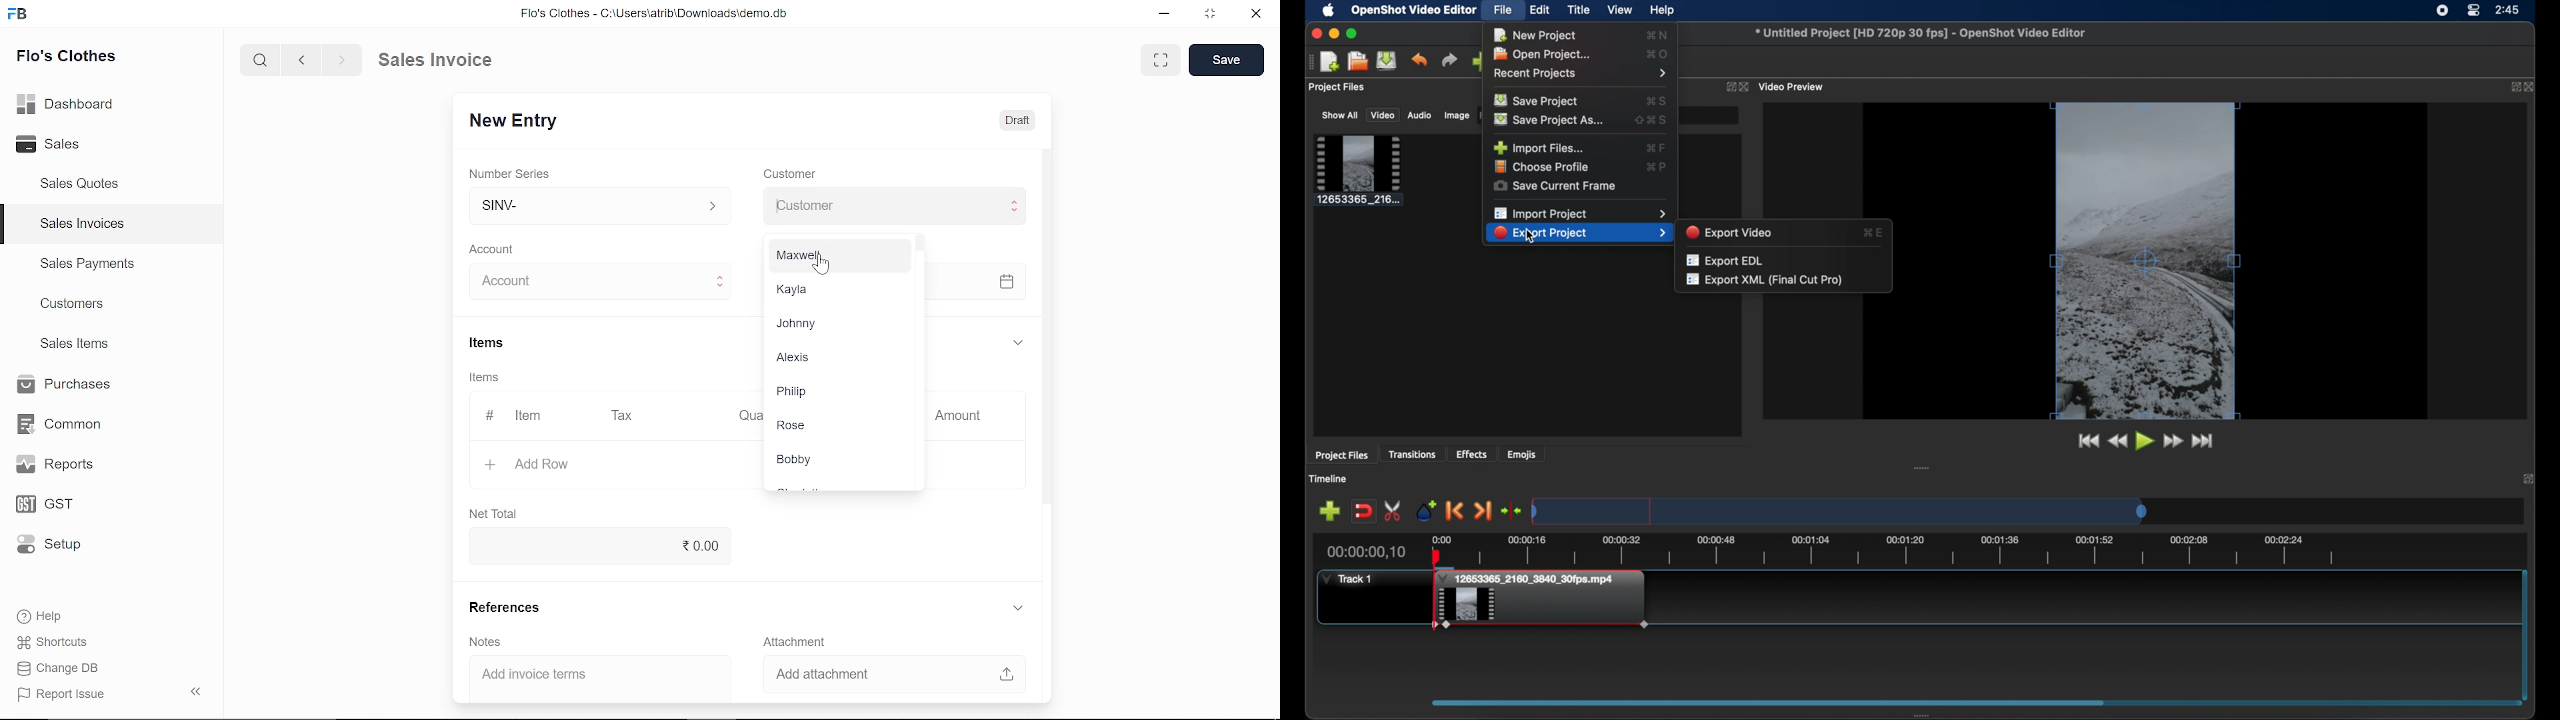 The width and height of the screenshot is (2576, 728). I want to click on  Sales Invoice, so click(446, 61).